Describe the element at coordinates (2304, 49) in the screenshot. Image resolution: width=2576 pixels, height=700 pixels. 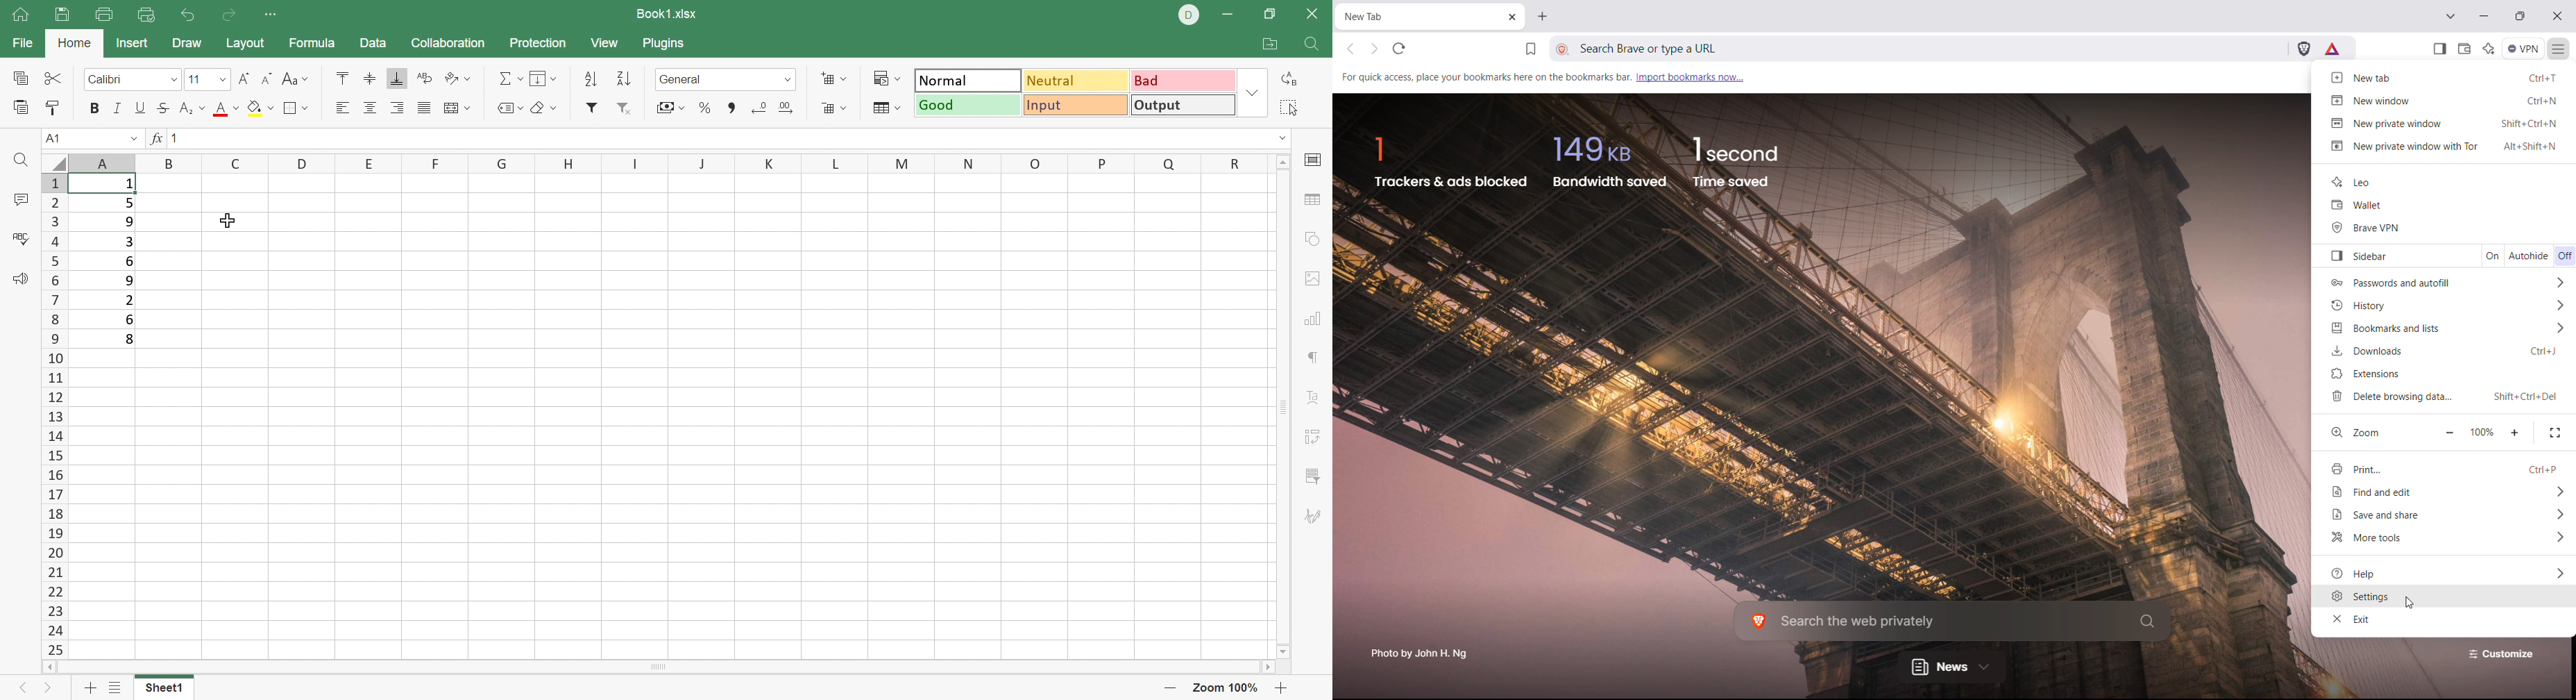
I see `brave shield` at that location.